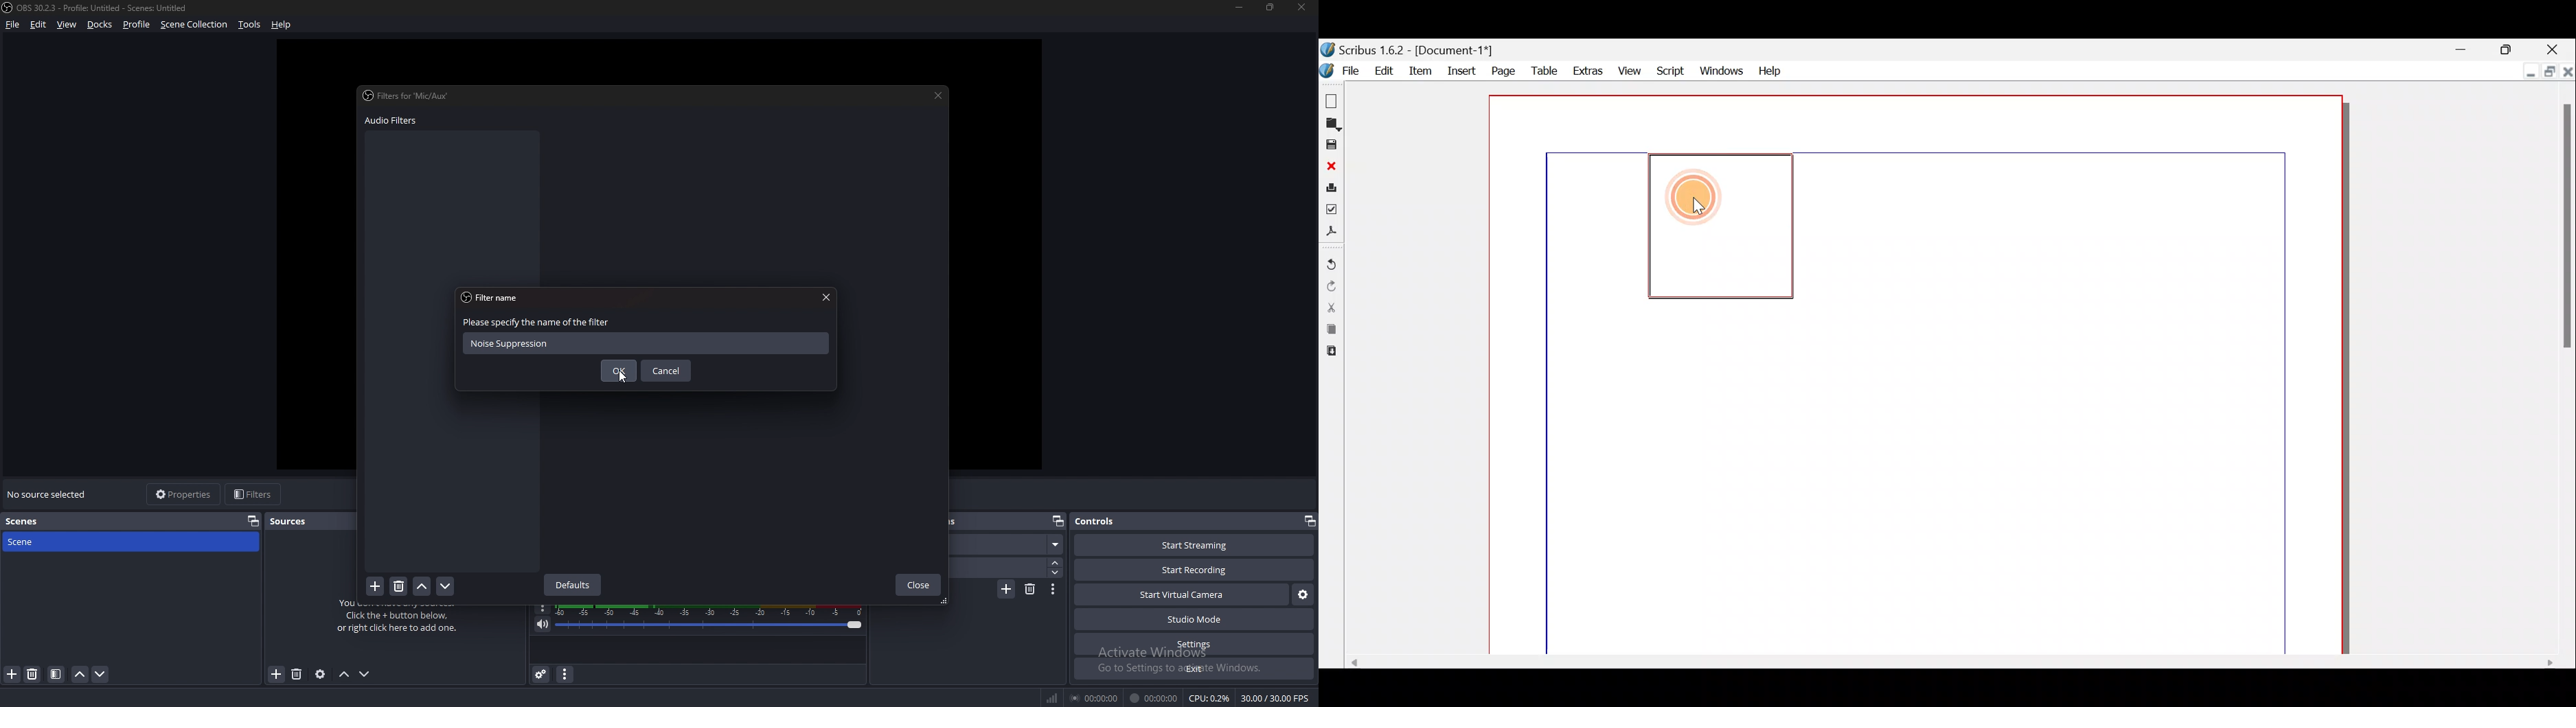 The image size is (2576, 728). I want to click on 30.00/30.00 FPS, so click(1277, 698).